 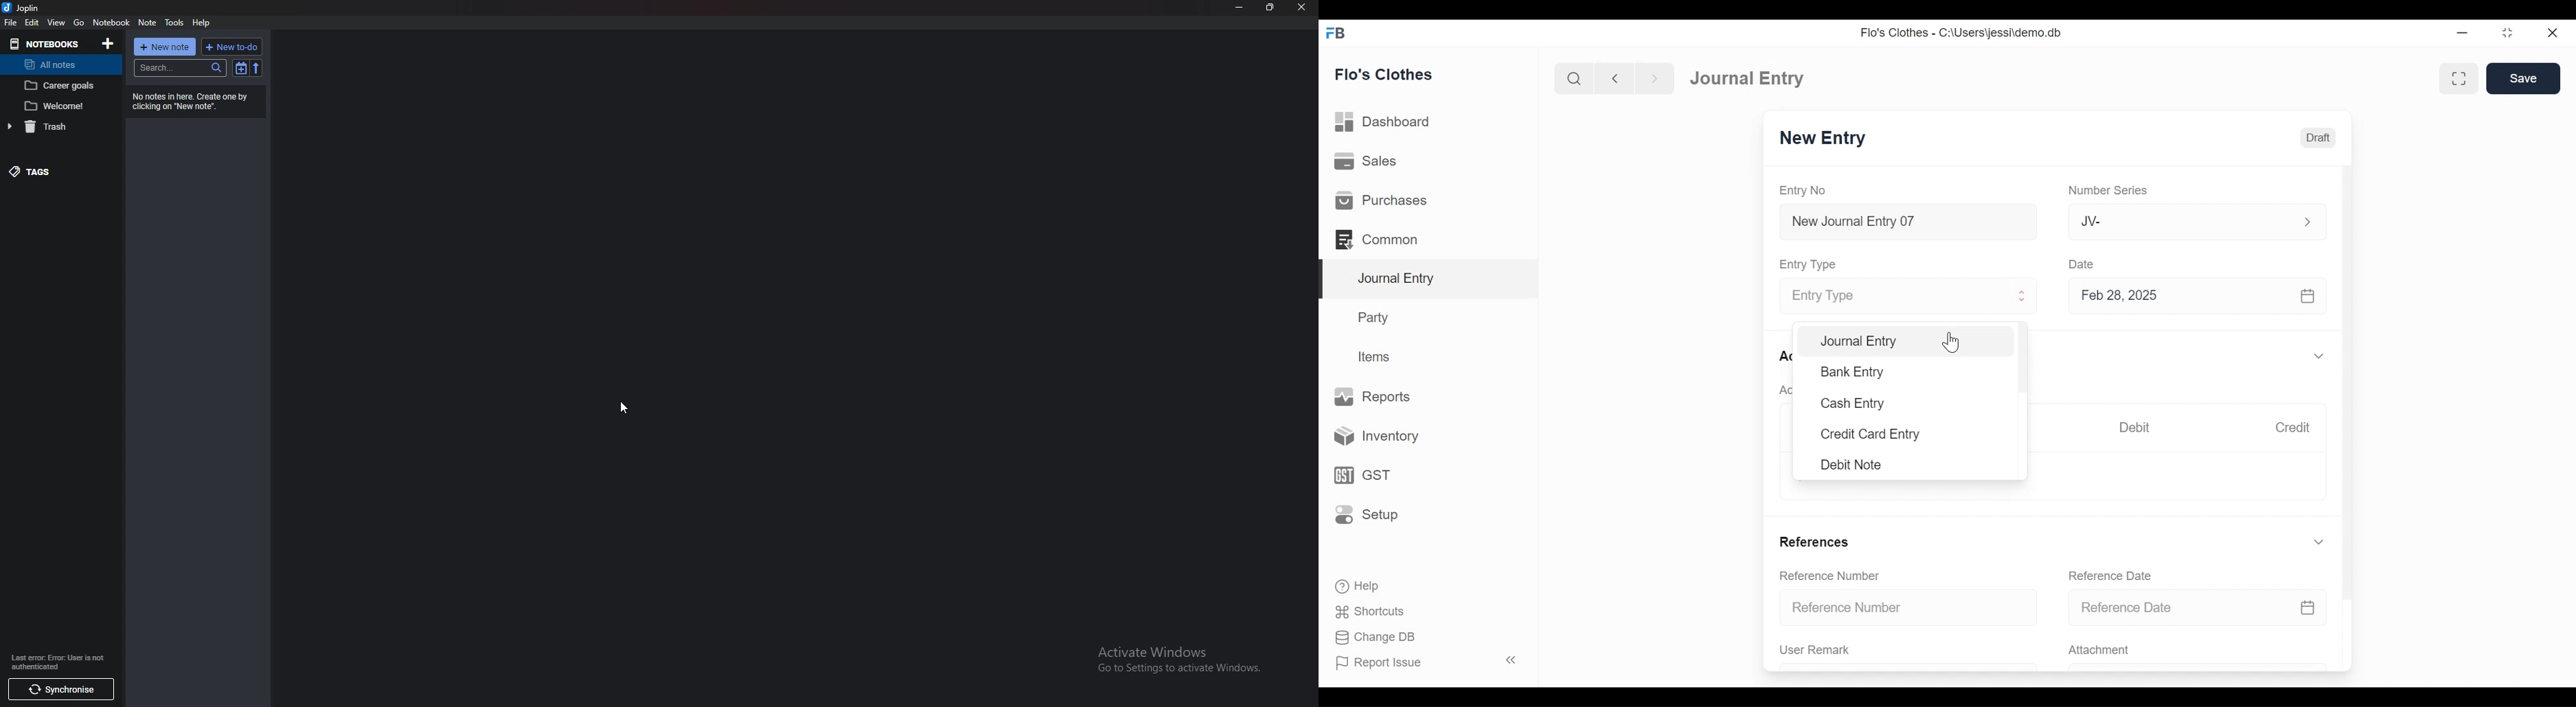 I want to click on close, so click(x=1302, y=8).